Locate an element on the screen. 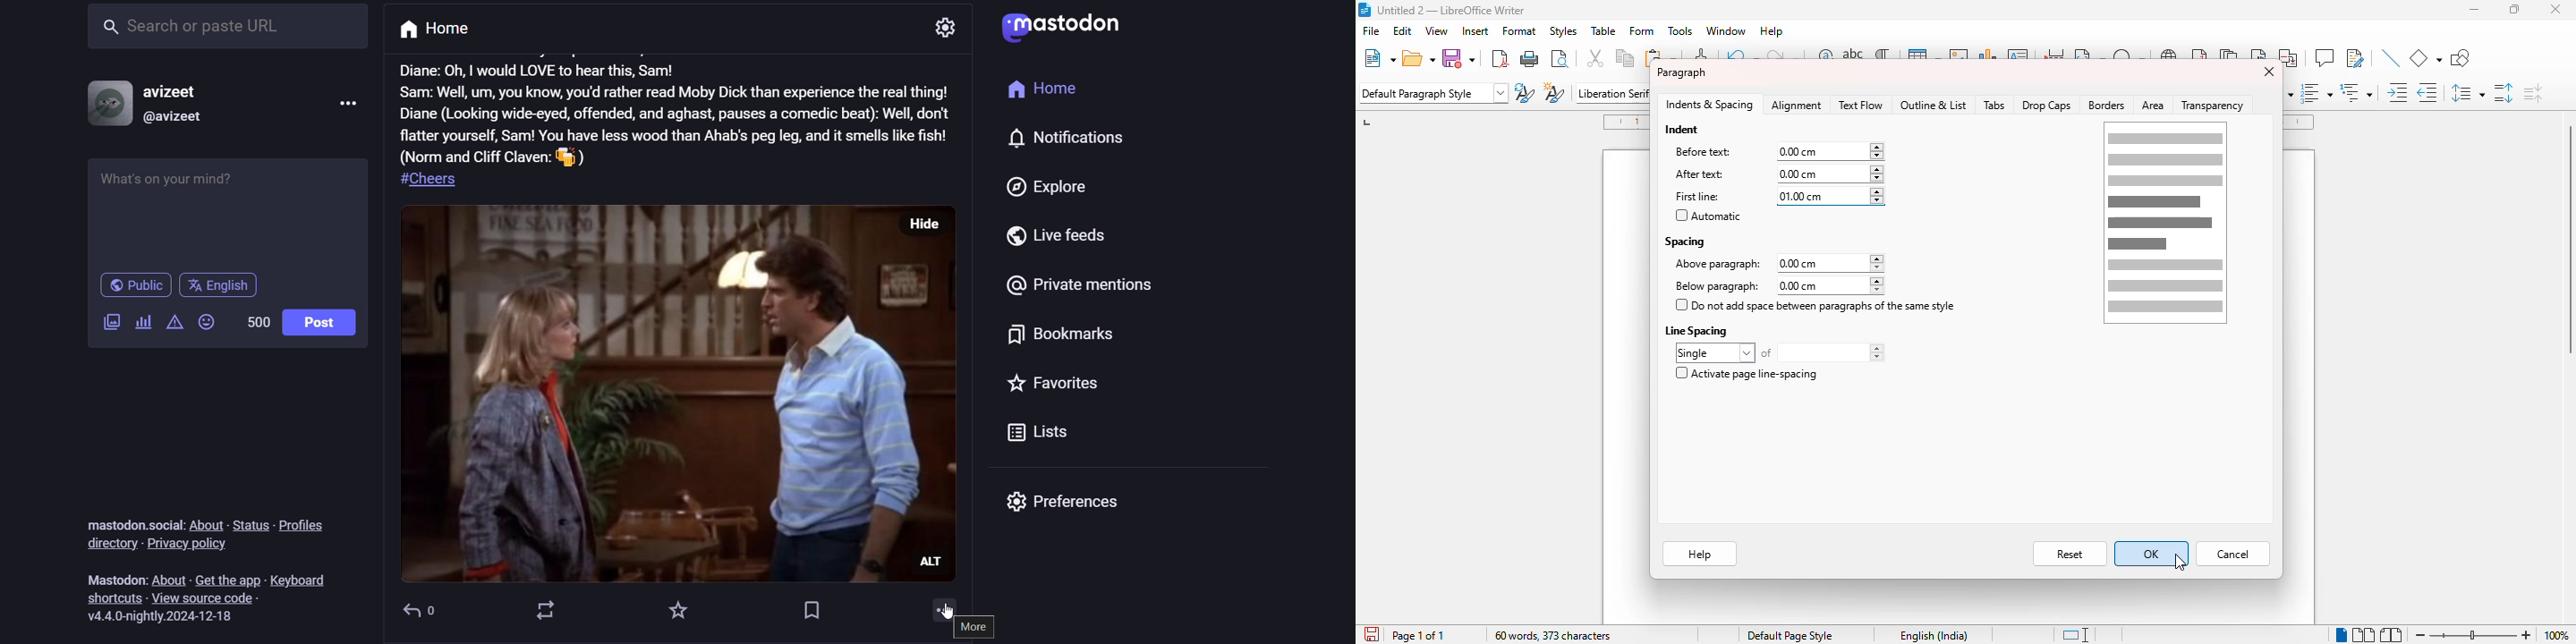 Image resolution: width=2576 pixels, height=644 pixels. toggle print preview is located at coordinates (1560, 58).